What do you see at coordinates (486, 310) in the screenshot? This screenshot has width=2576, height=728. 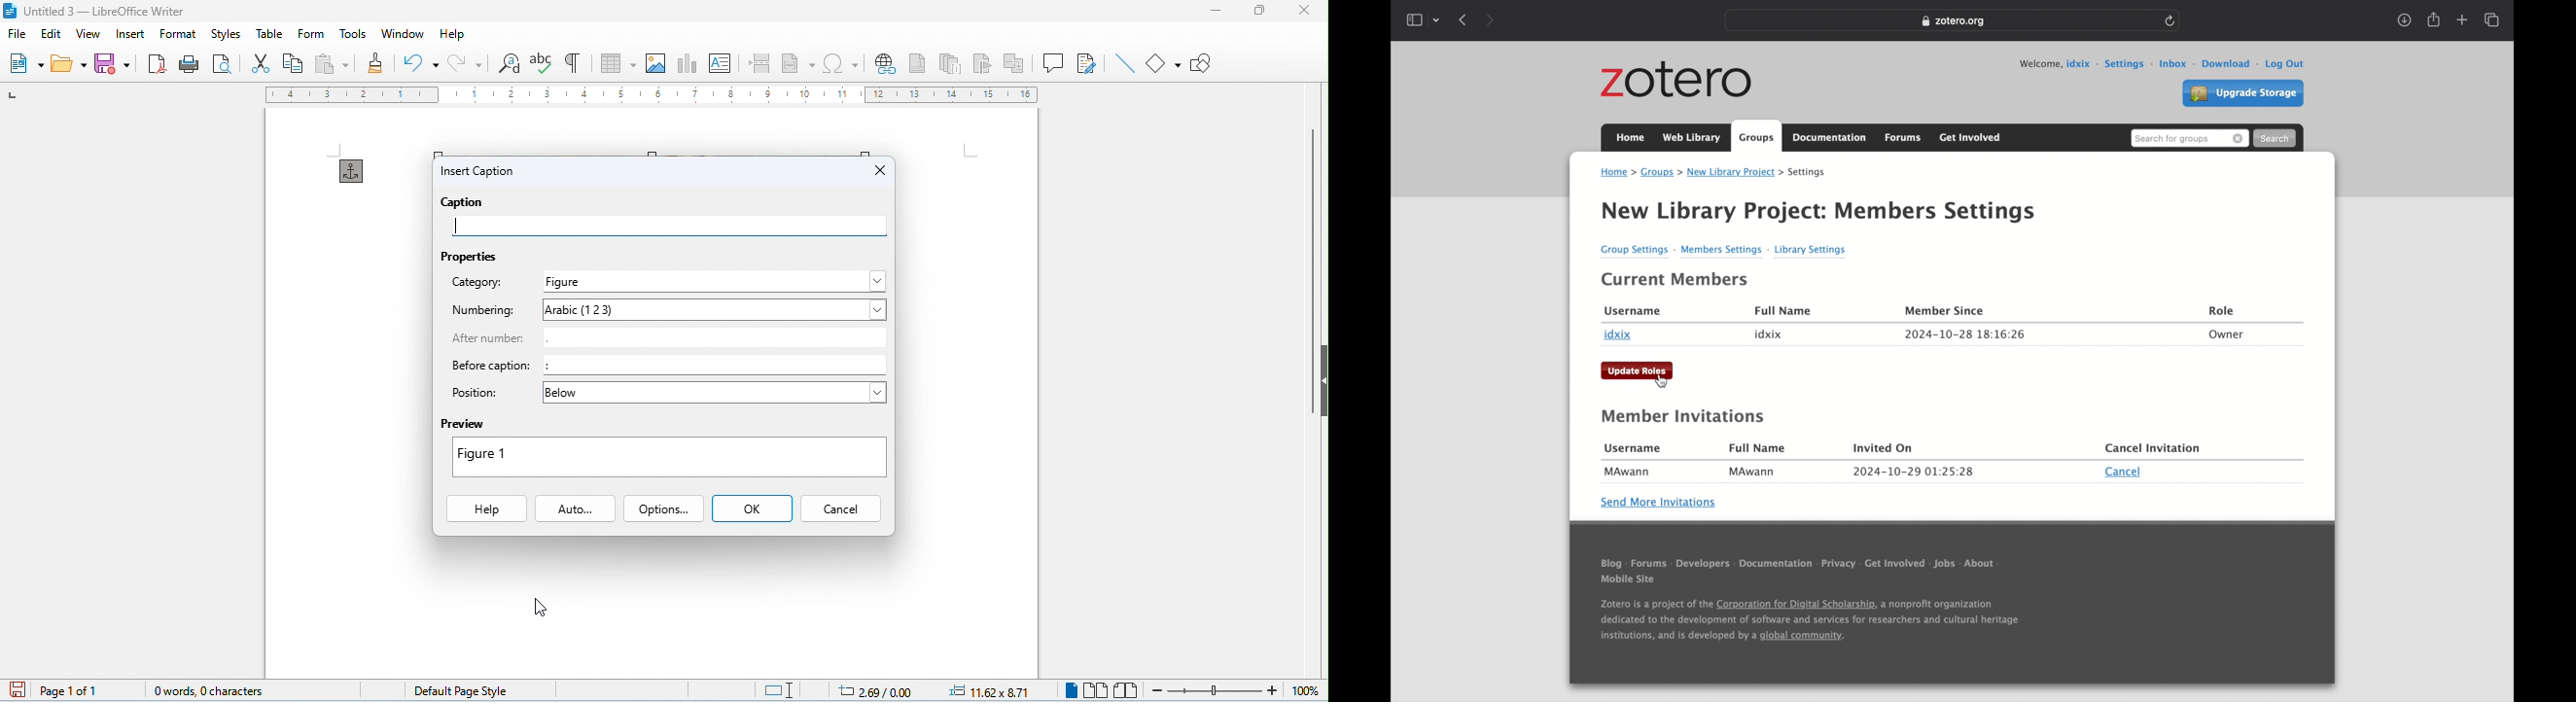 I see `numbering` at bounding box center [486, 310].